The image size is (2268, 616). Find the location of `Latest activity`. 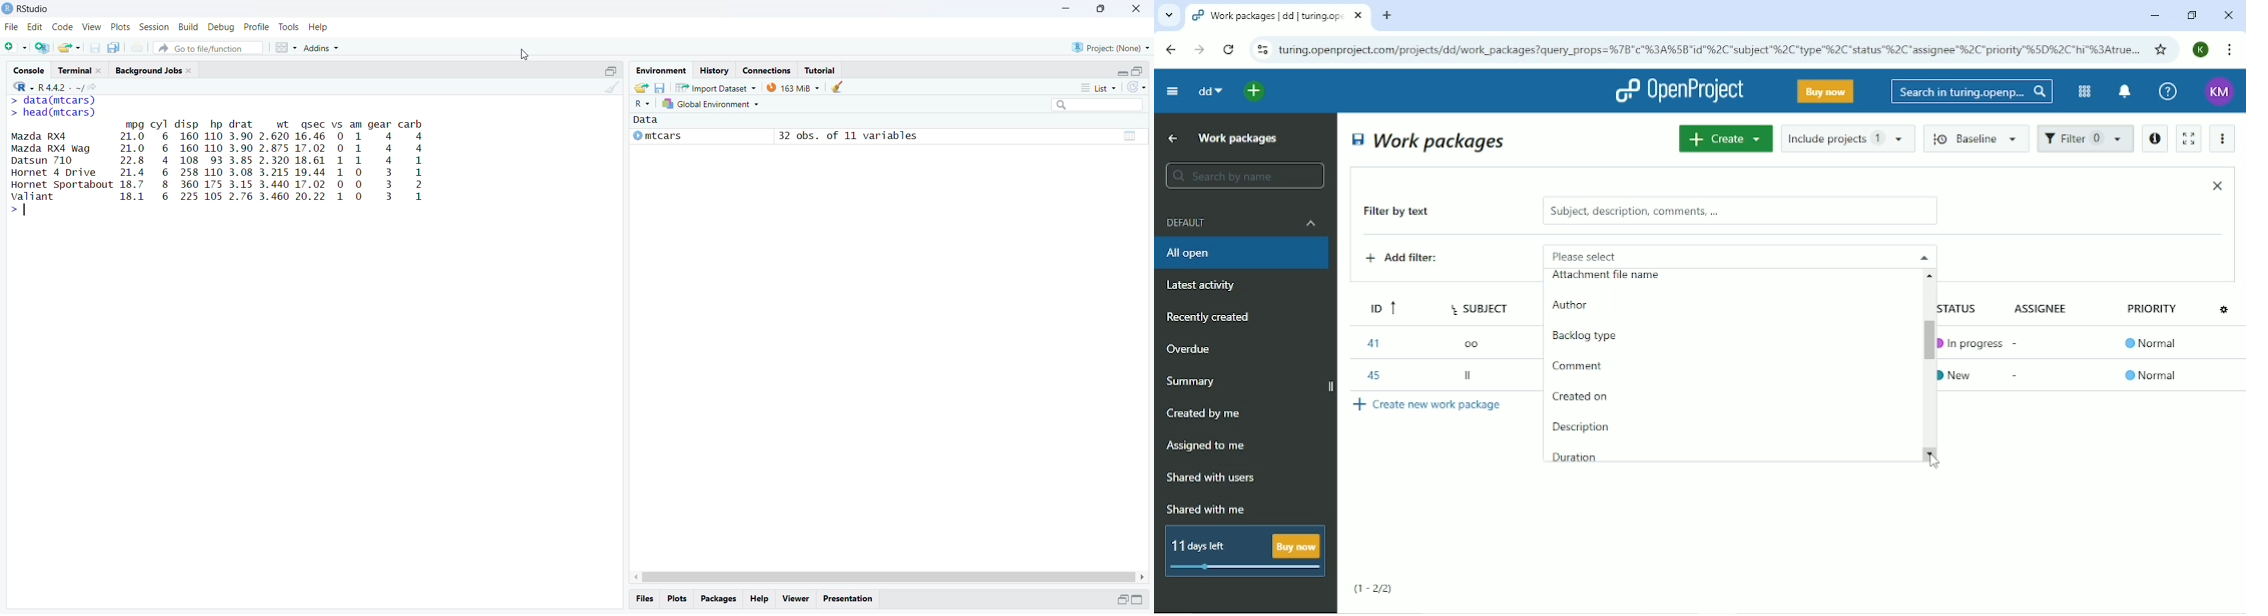

Latest activity is located at coordinates (1207, 287).